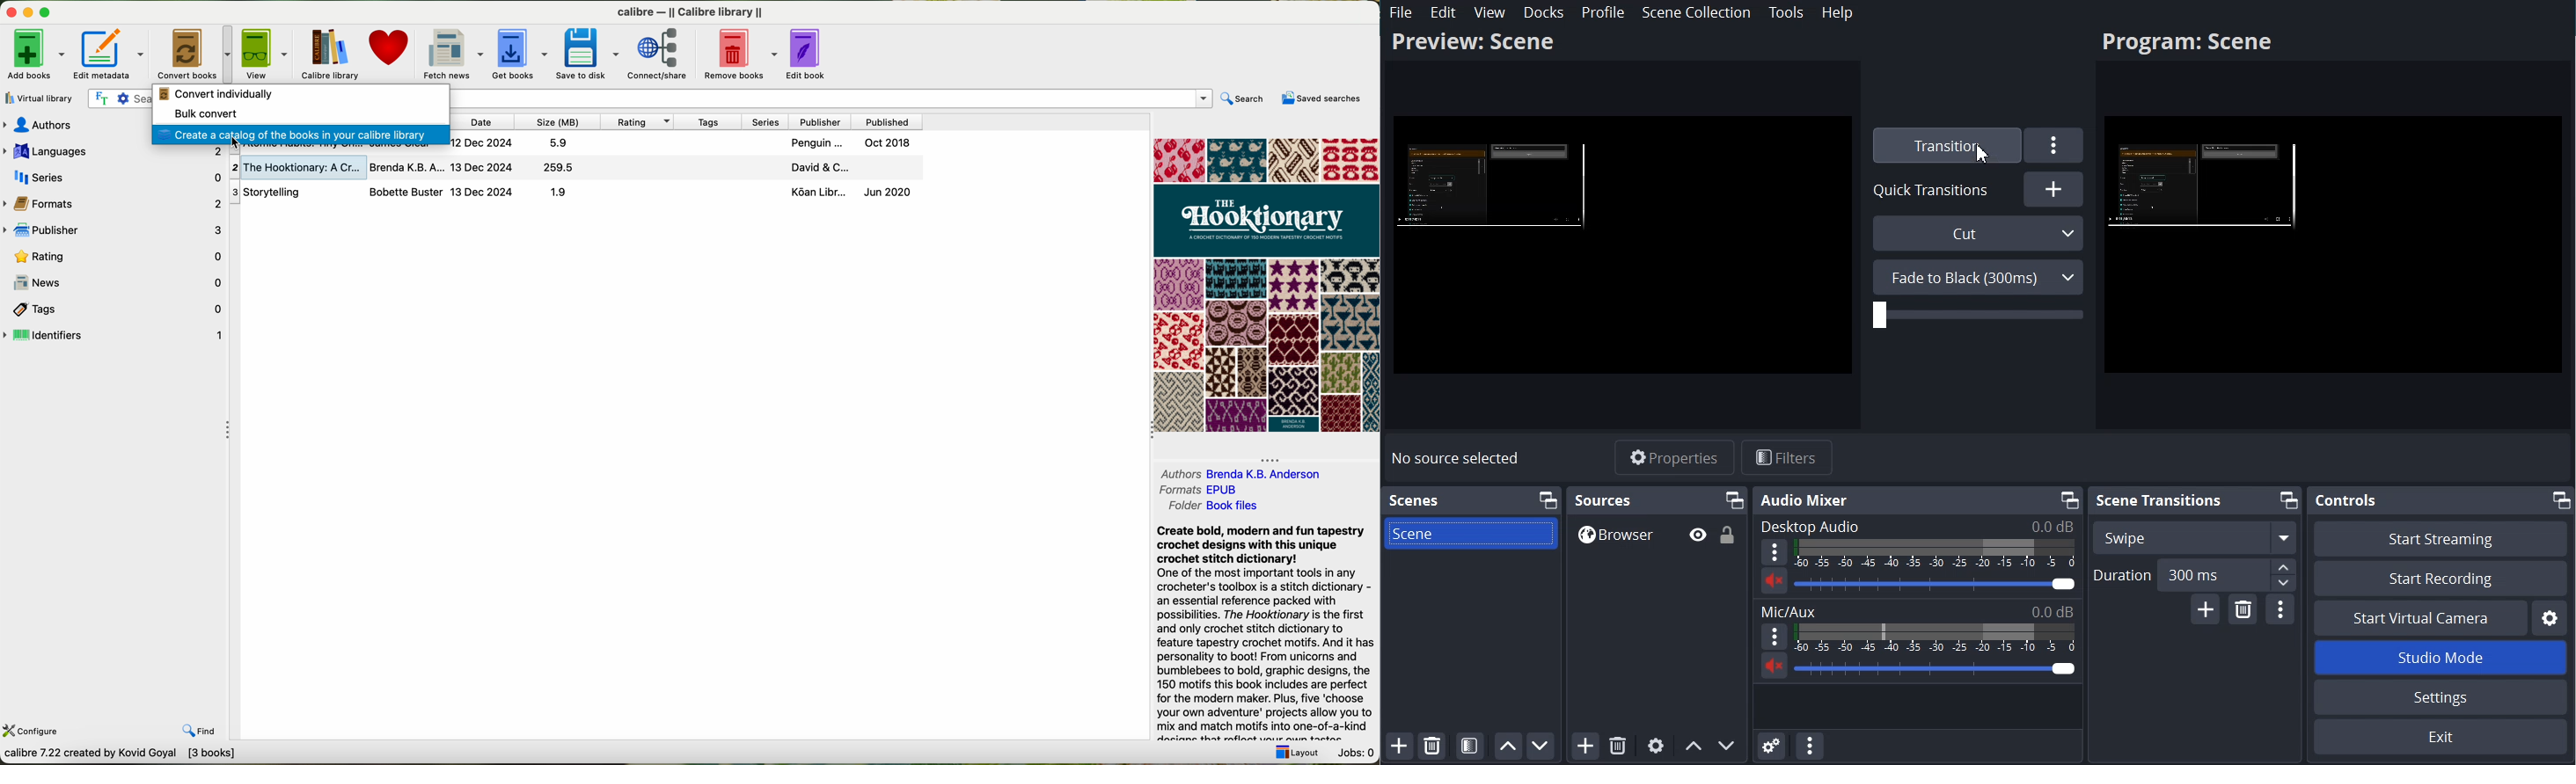 This screenshot has width=2576, height=784. What do you see at coordinates (1774, 665) in the screenshot?
I see `Sound` at bounding box center [1774, 665].